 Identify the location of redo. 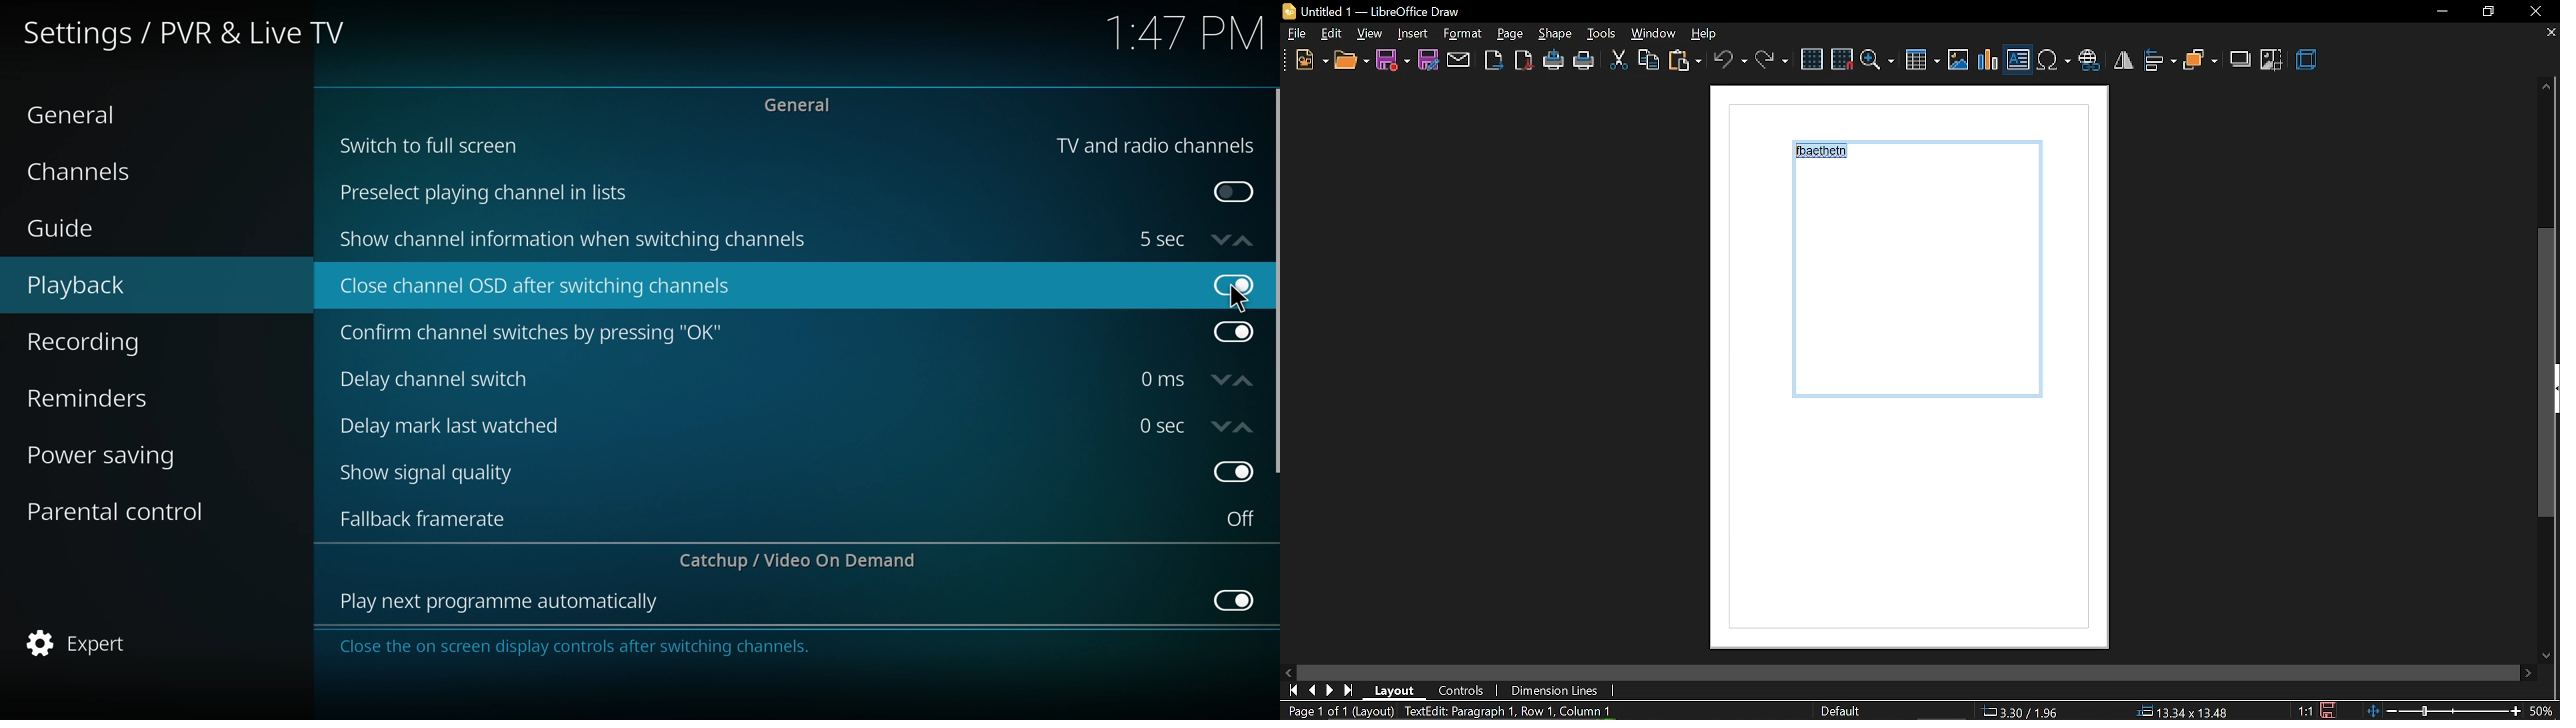
(1771, 60).